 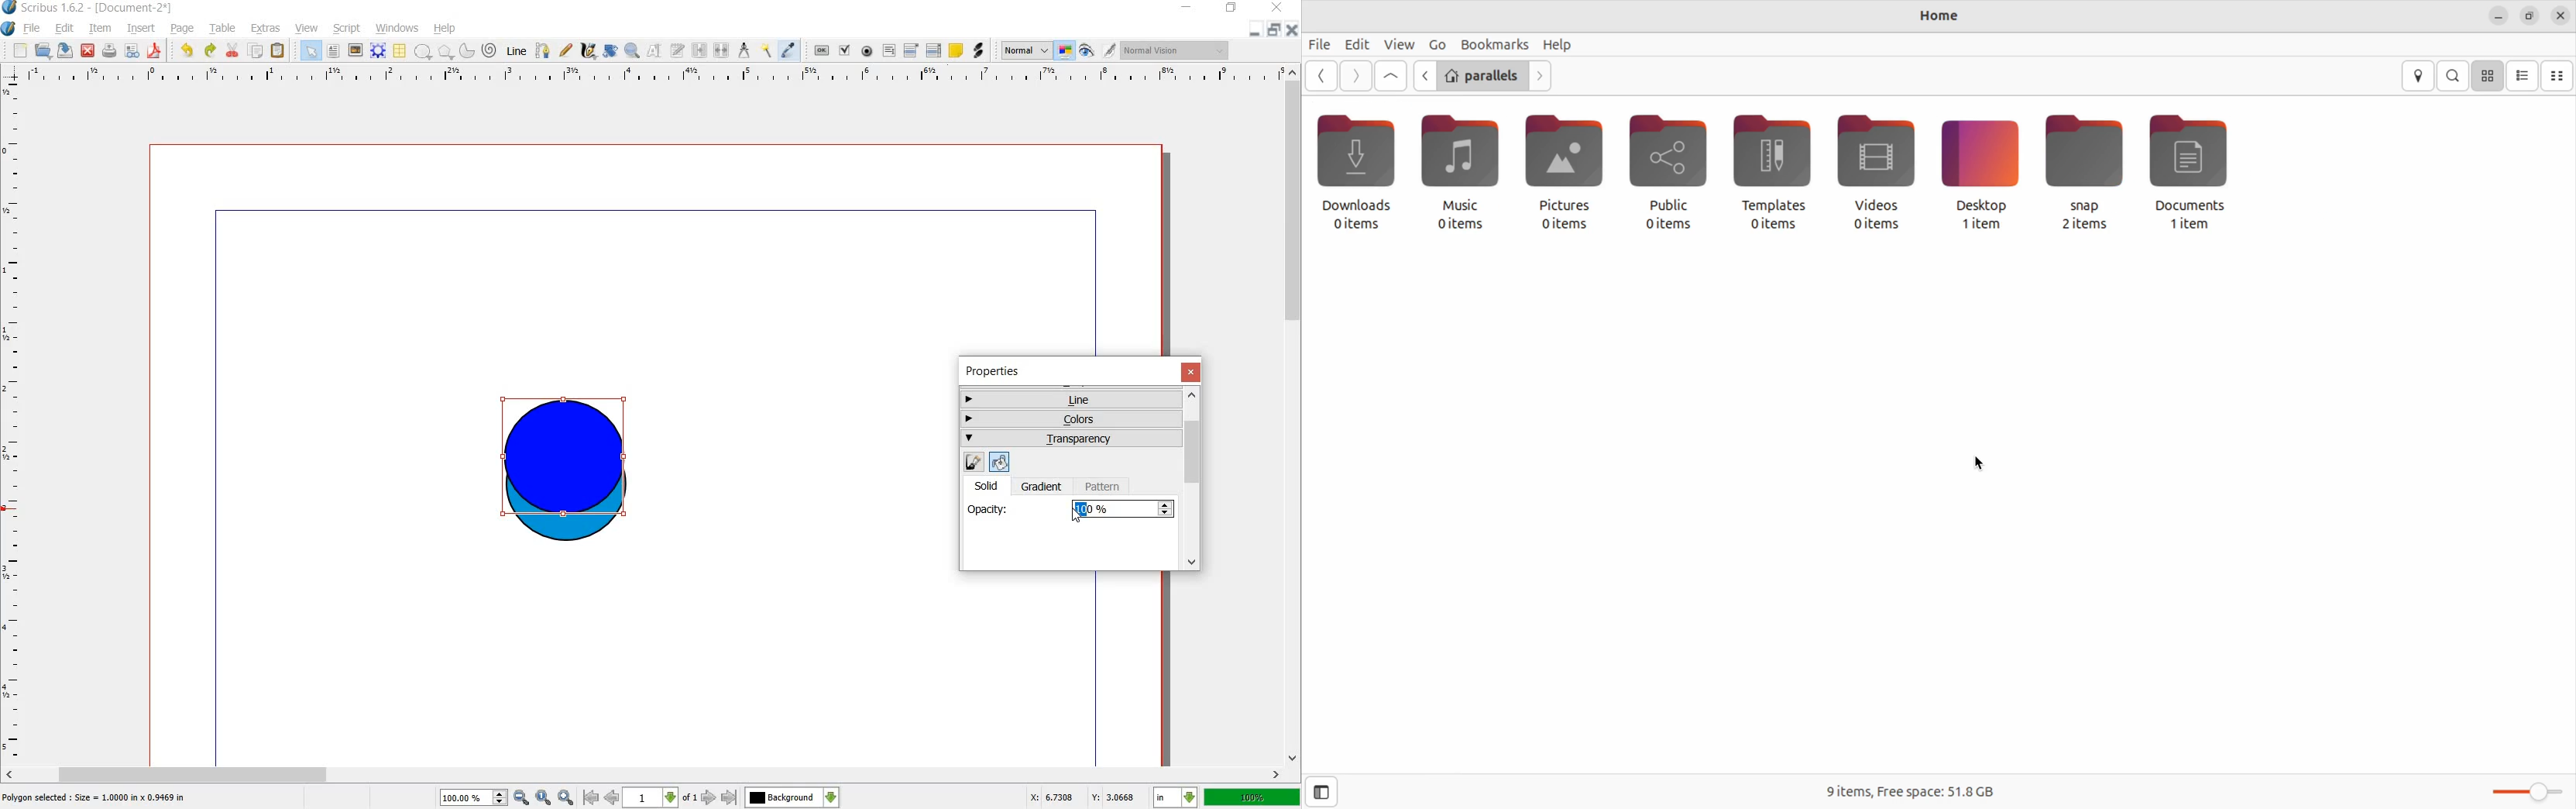 What do you see at coordinates (424, 52) in the screenshot?
I see `shape` at bounding box center [424, 52].